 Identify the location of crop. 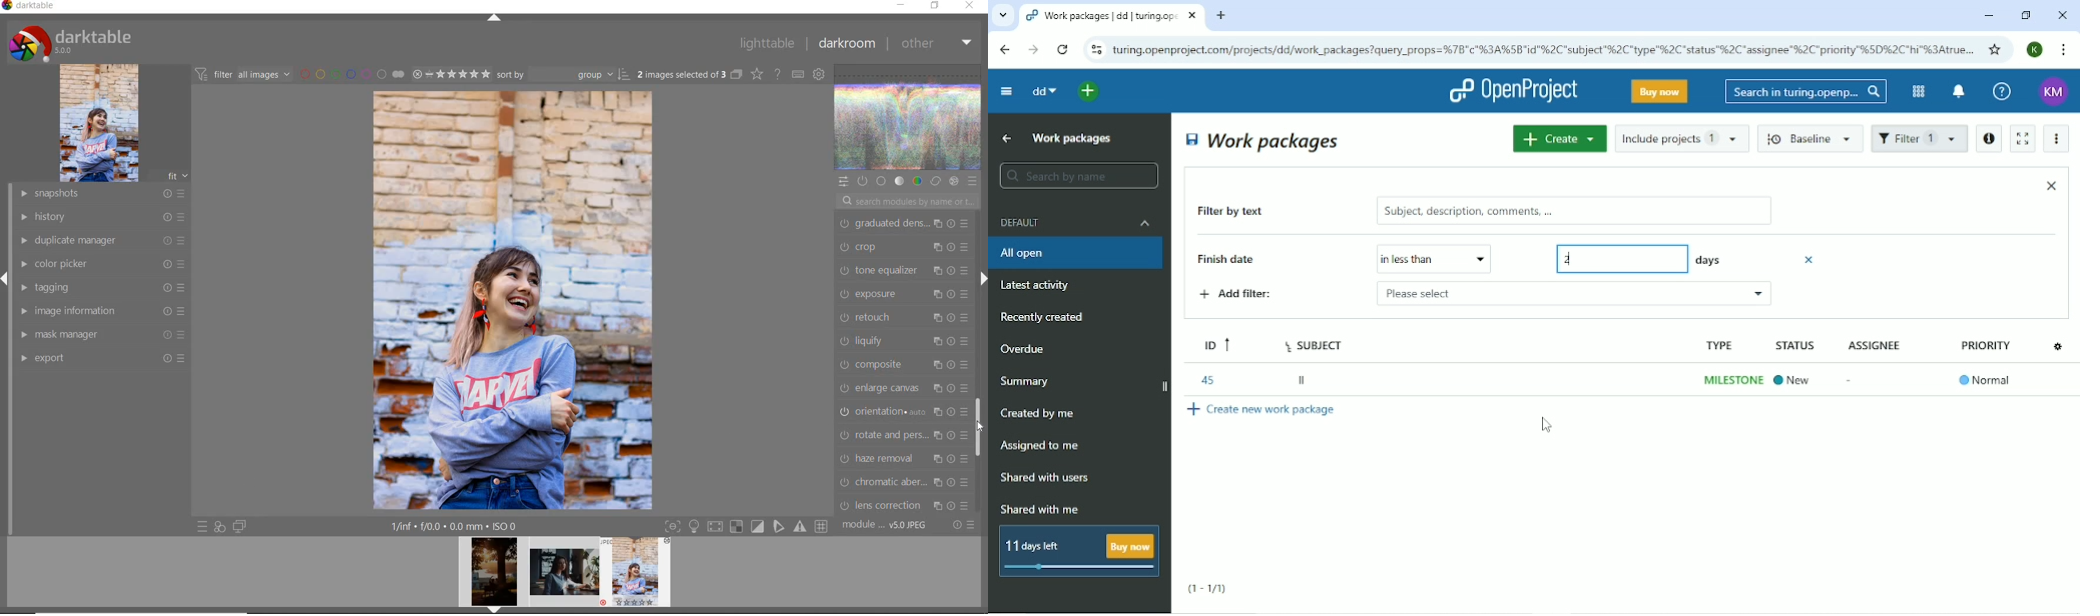
(904, 249).